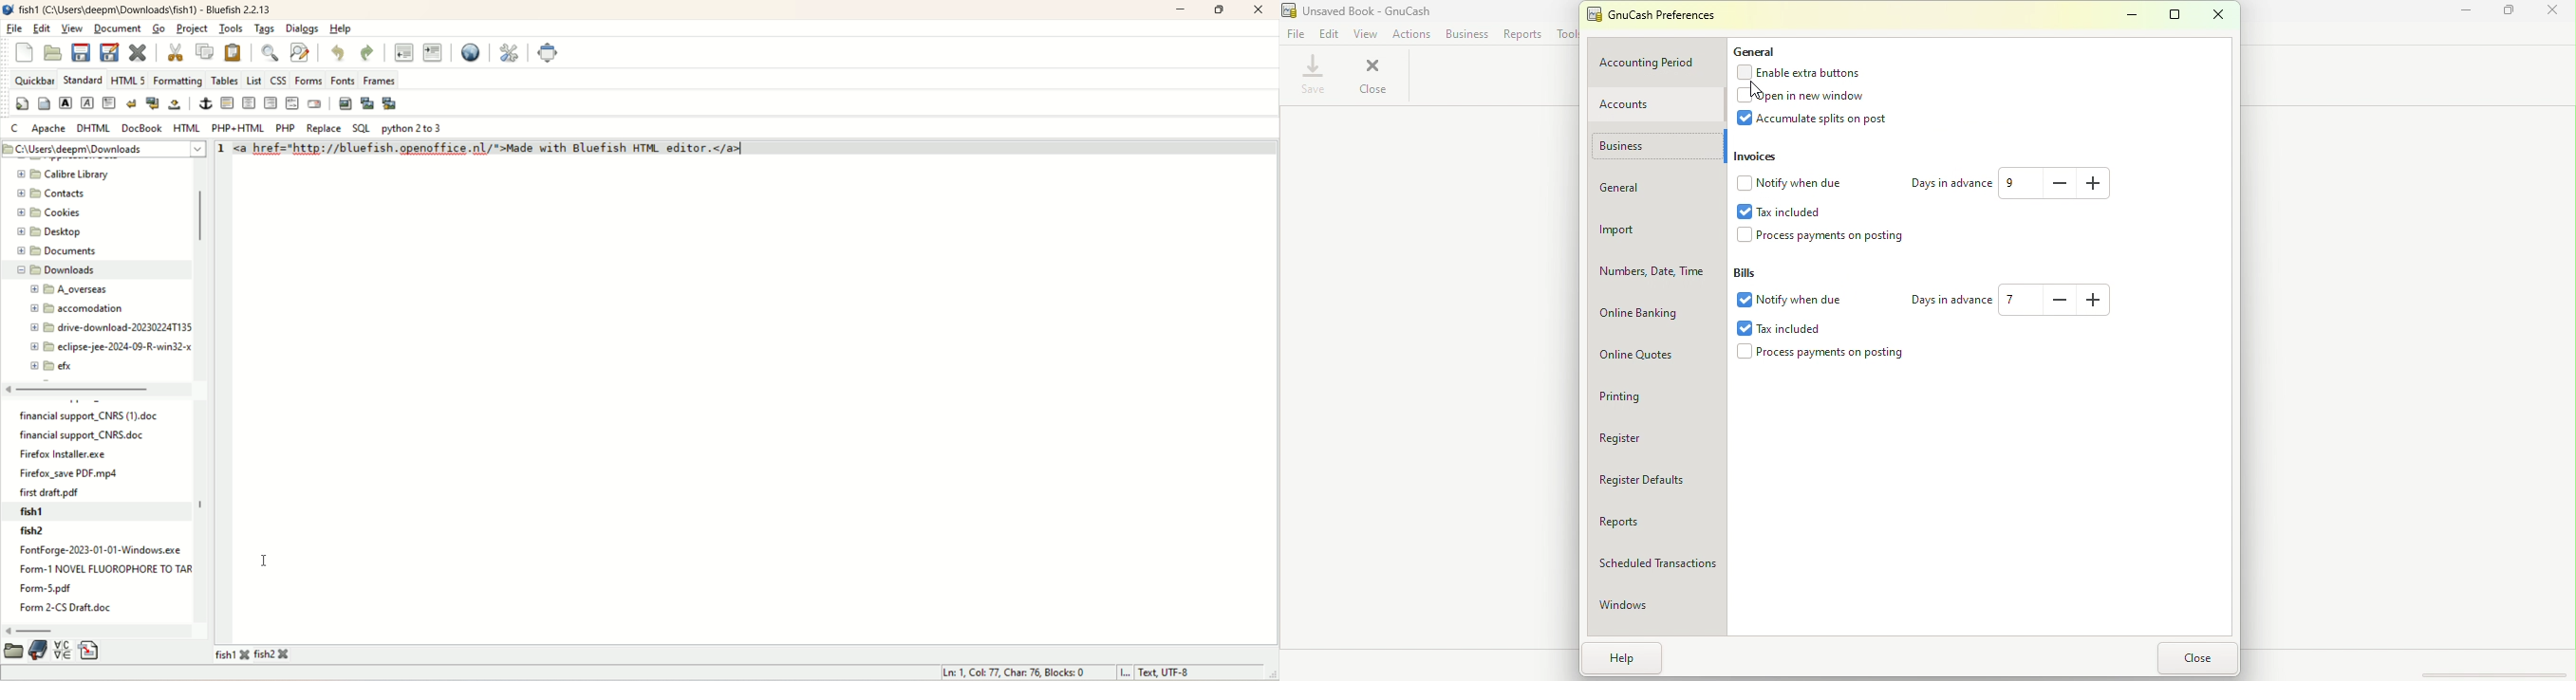 This screenshot has width=2576, height=700. Describe the element at coordinates (102, 532) in the screenshot. I see `fish2` at that location.